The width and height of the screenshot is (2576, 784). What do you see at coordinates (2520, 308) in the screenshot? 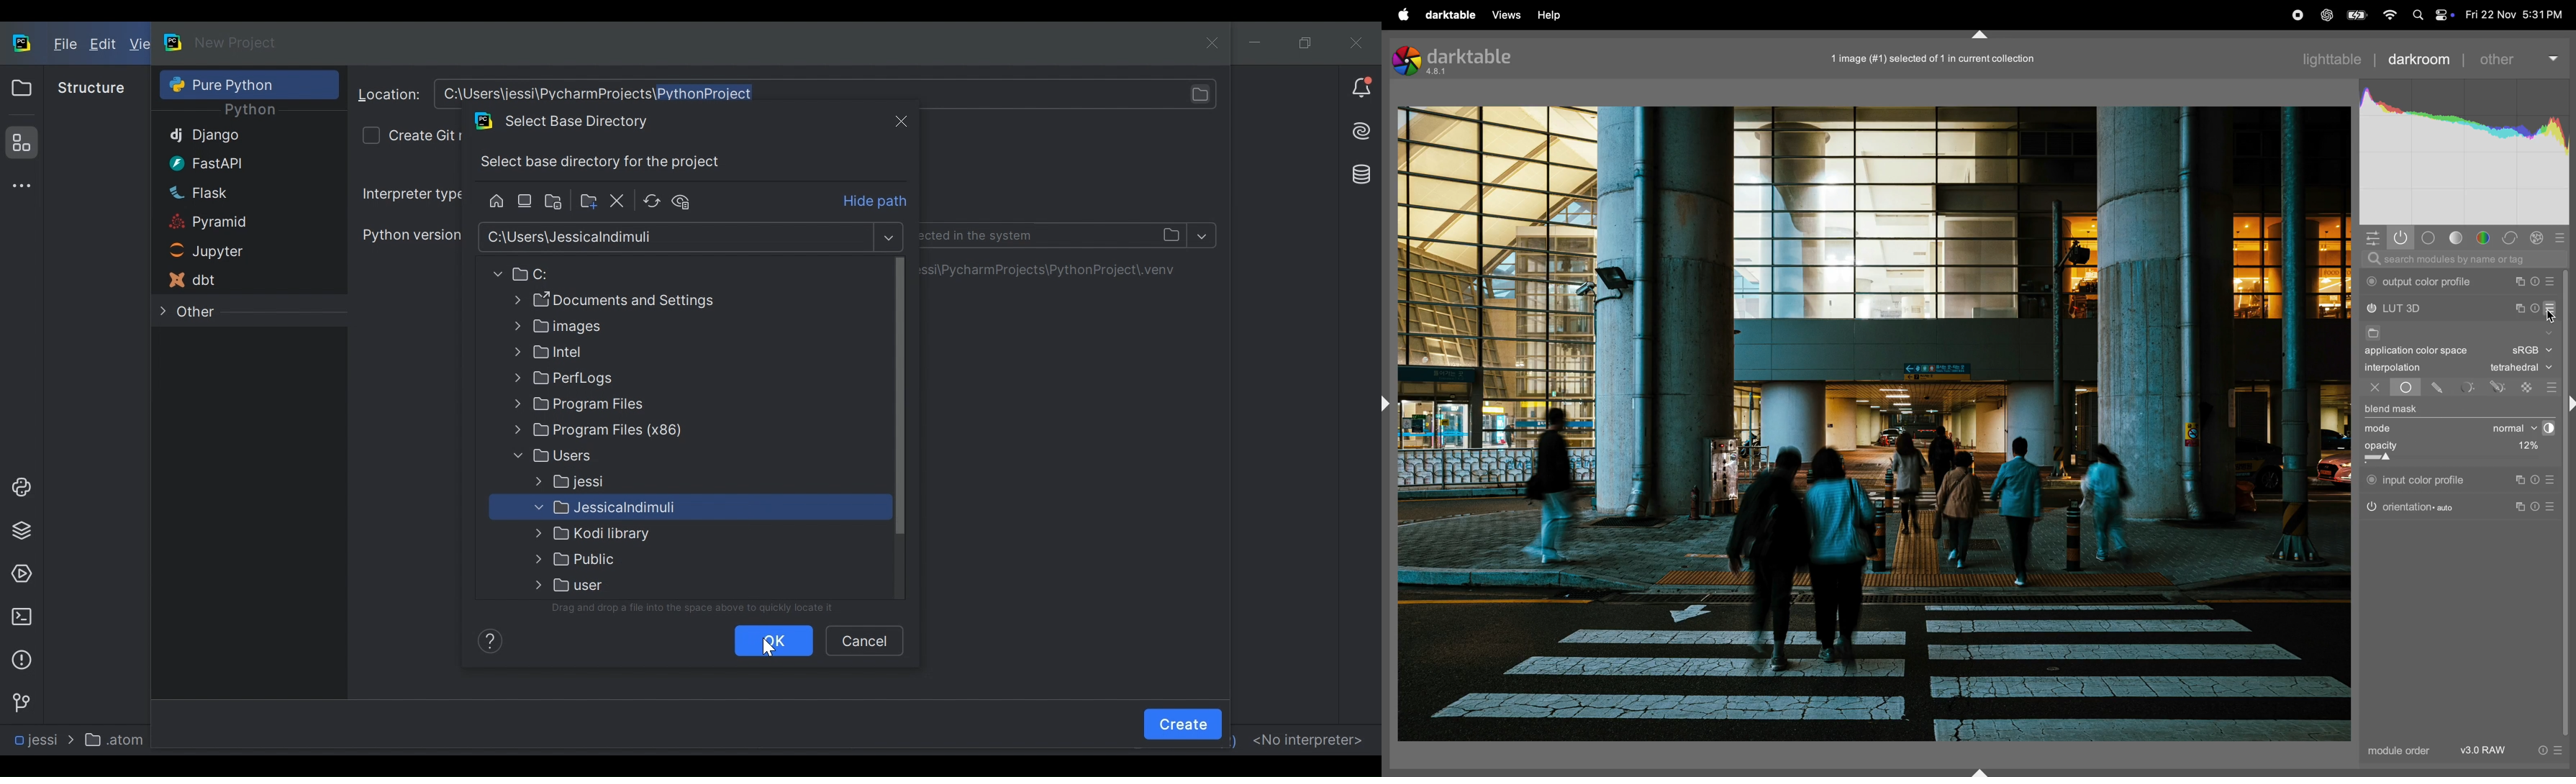
I see `multiple instance actions` at bounding box center [2520, 308].